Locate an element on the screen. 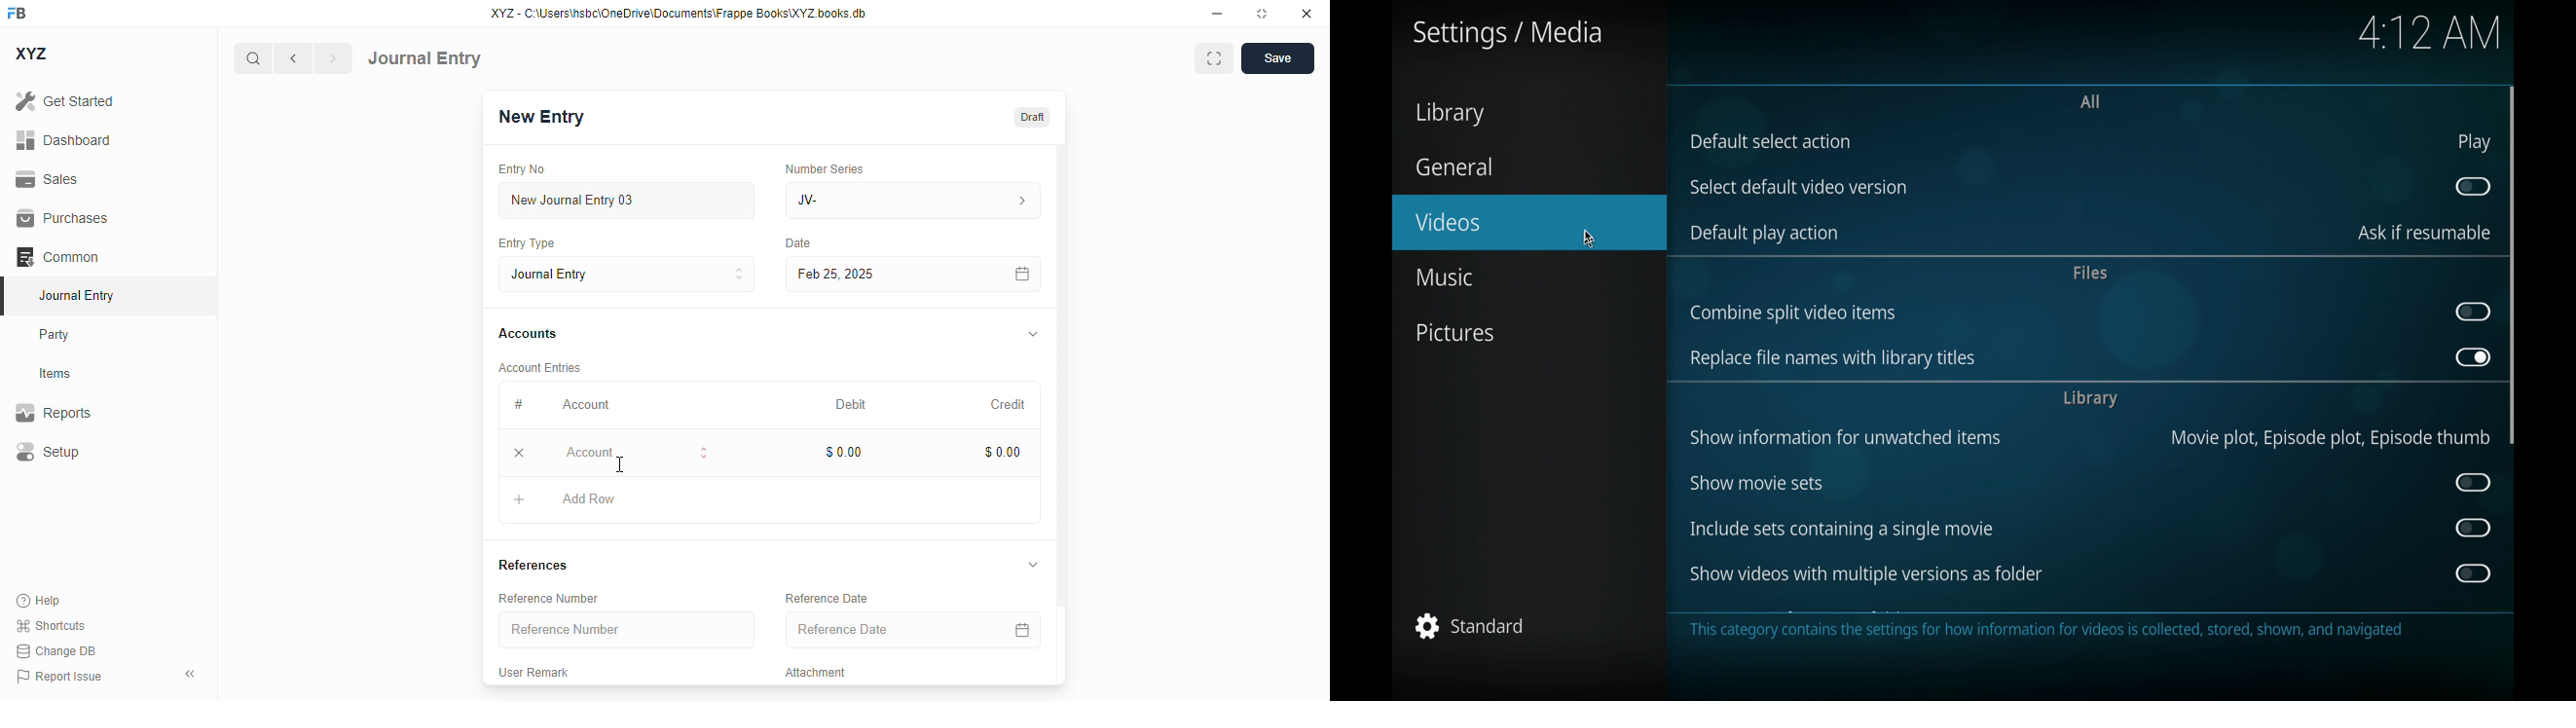  account entries is located at coordinates (539, 367).